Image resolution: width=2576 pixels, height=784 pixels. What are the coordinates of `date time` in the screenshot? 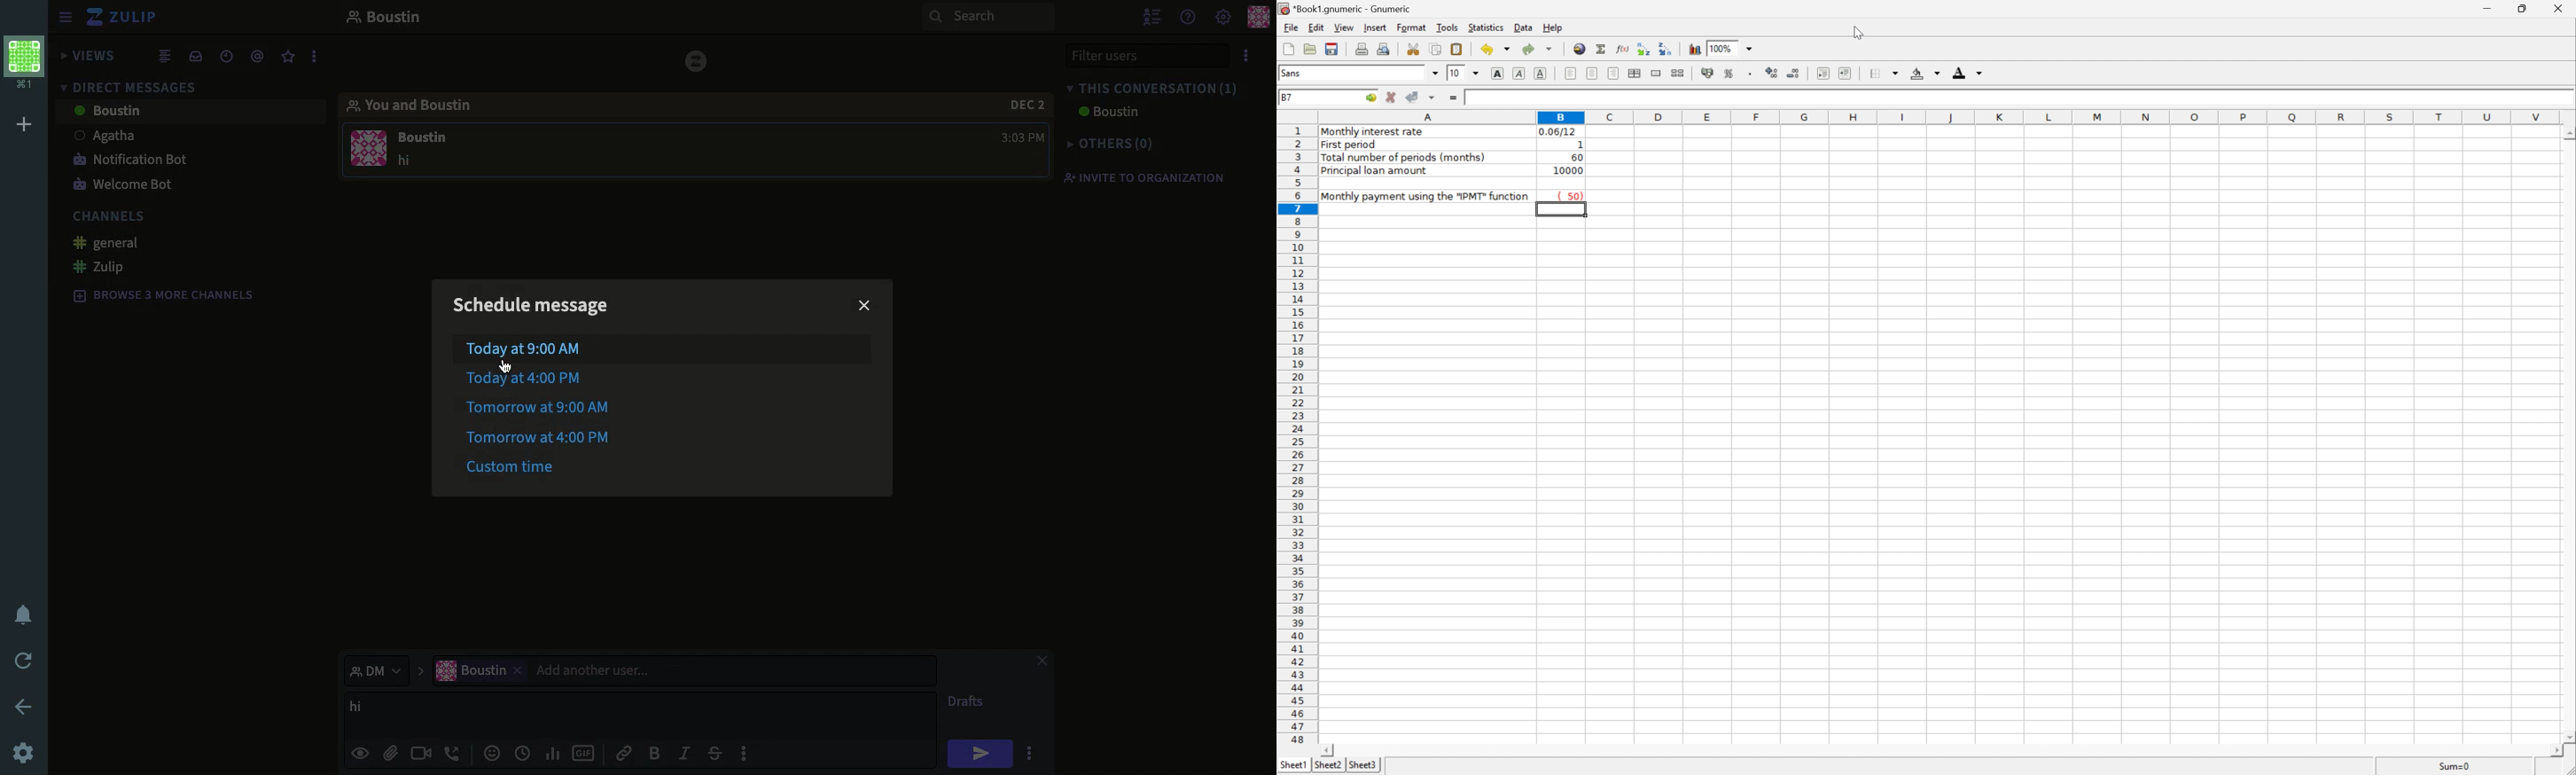 It's located at (522, 753).